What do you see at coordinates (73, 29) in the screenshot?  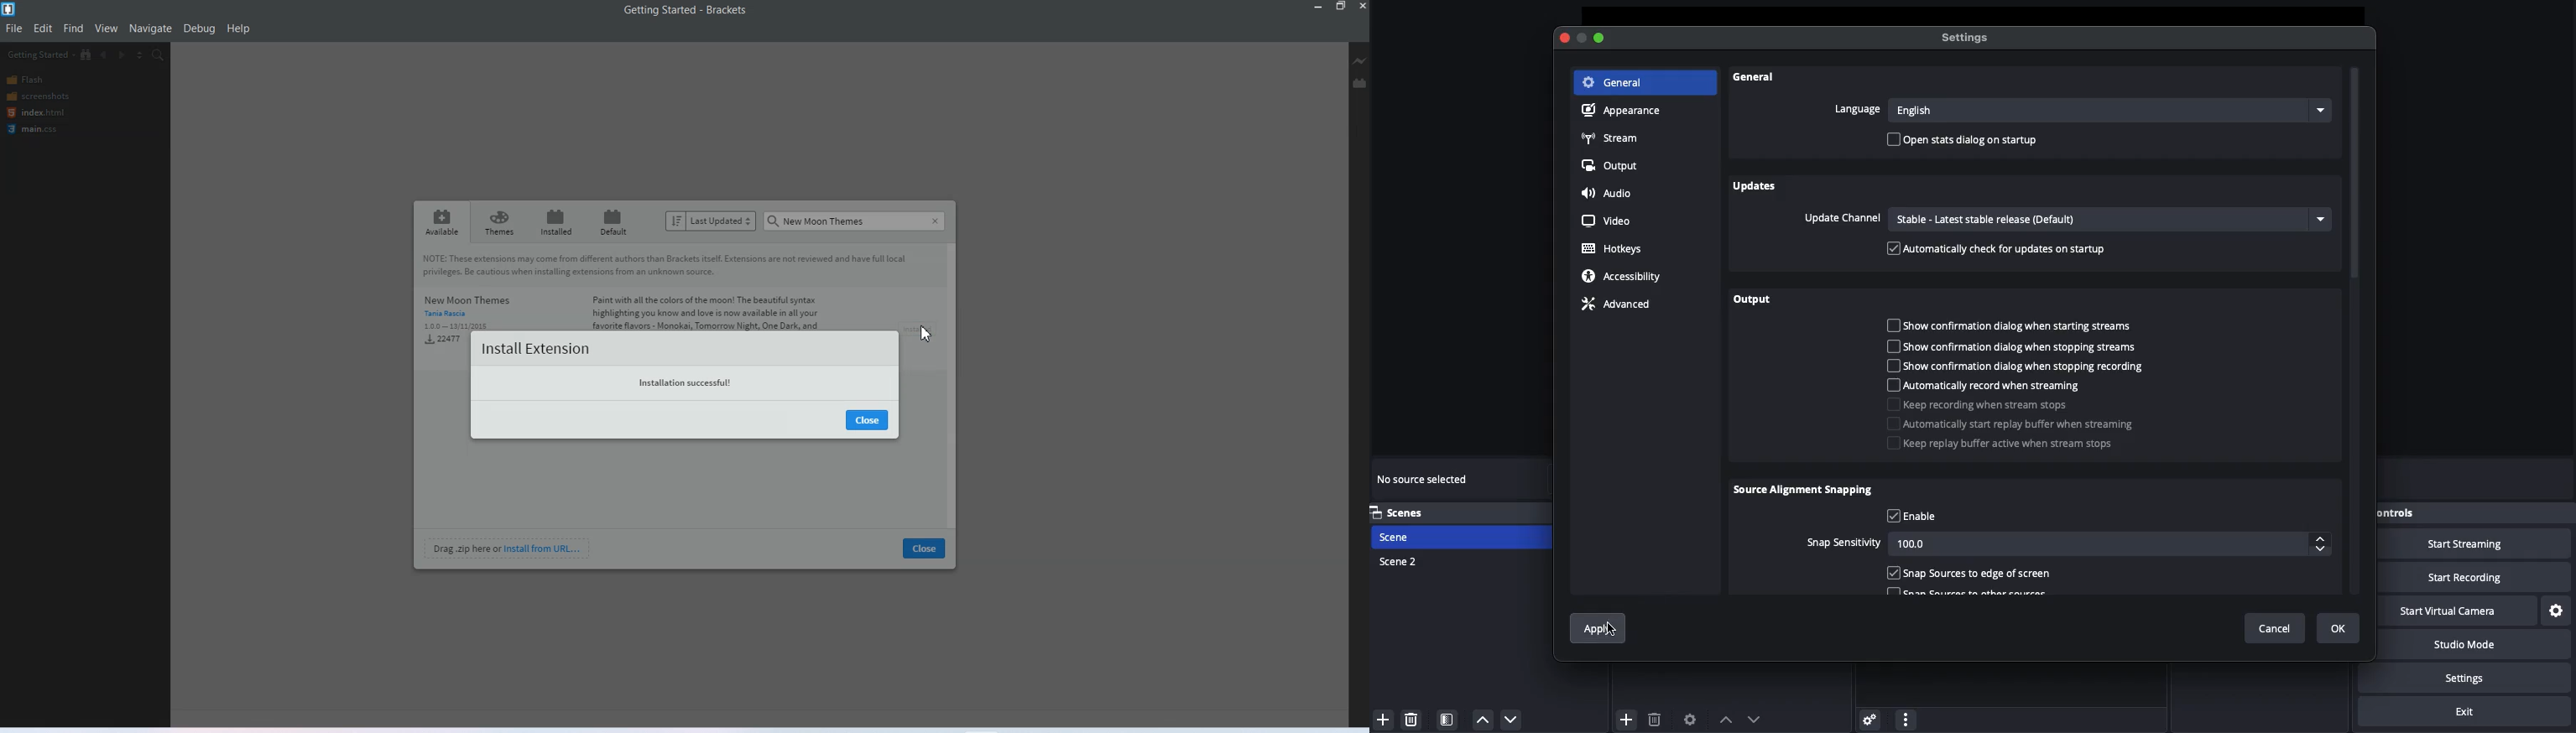 I see `Find` at bounding box center [73, 29].